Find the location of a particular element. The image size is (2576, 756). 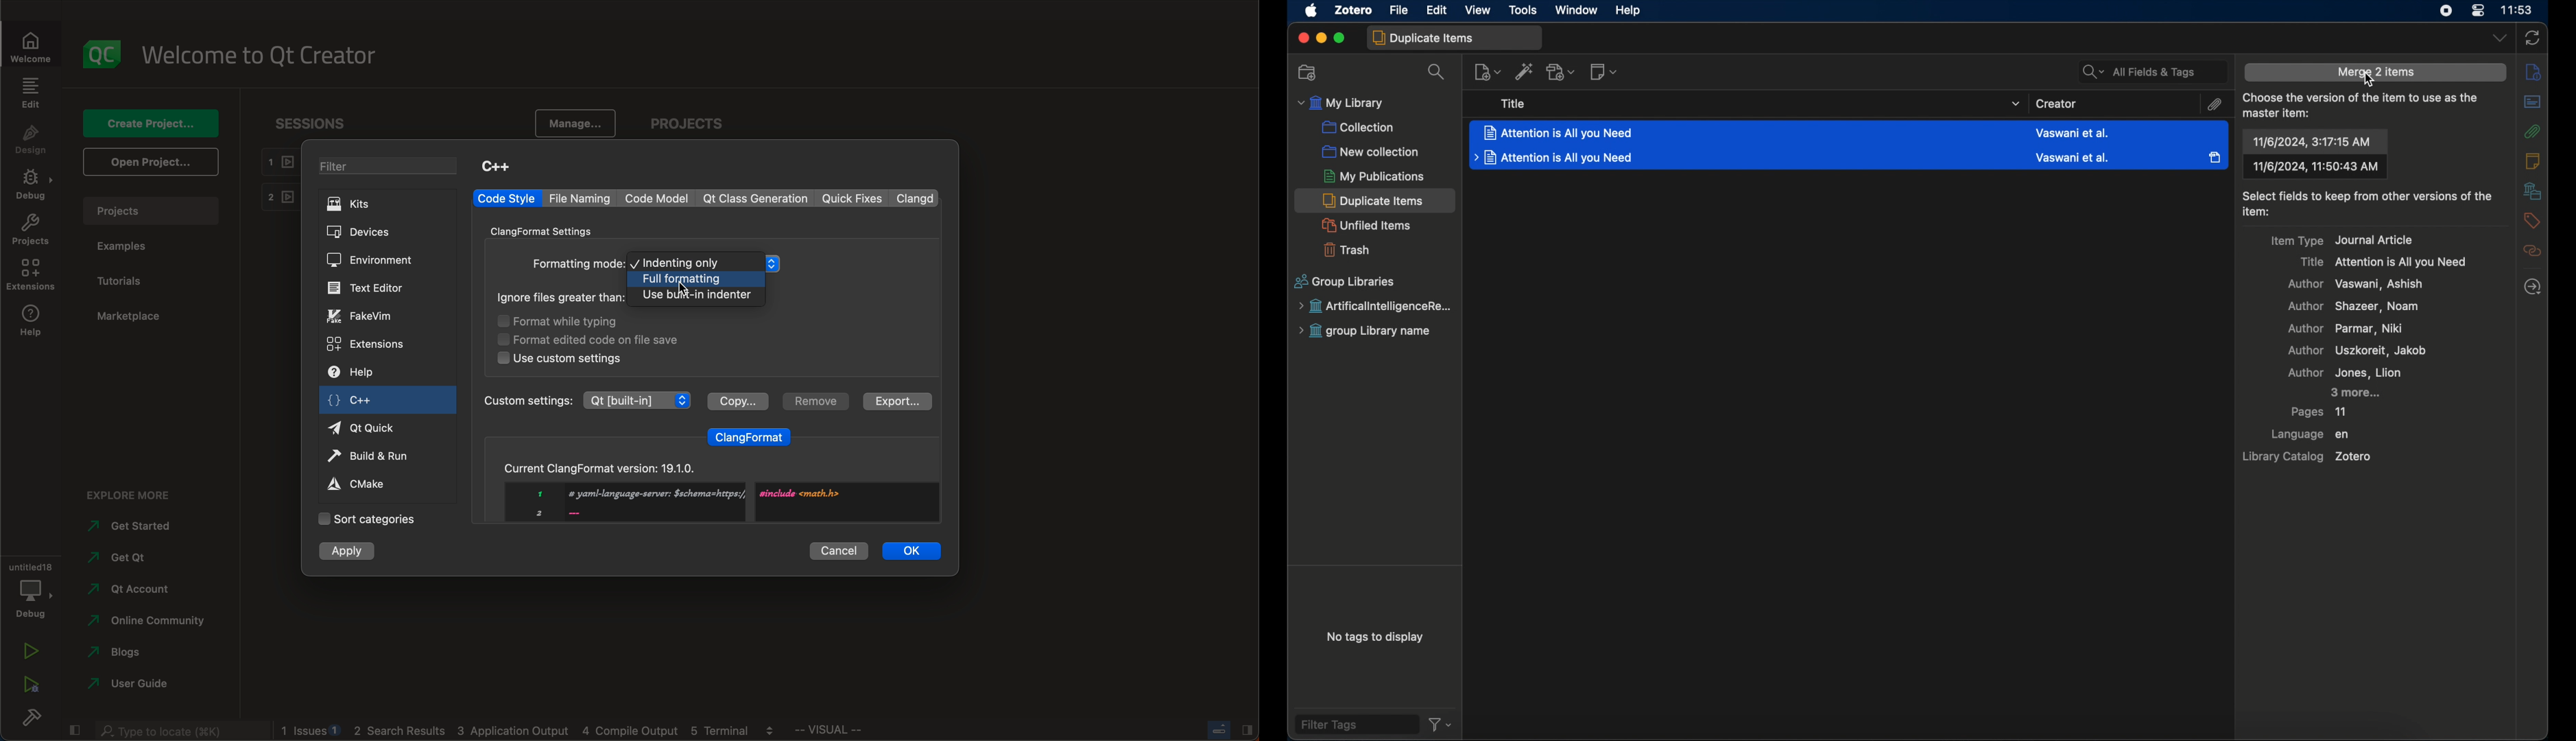

style is located at coordinates (506, 199).